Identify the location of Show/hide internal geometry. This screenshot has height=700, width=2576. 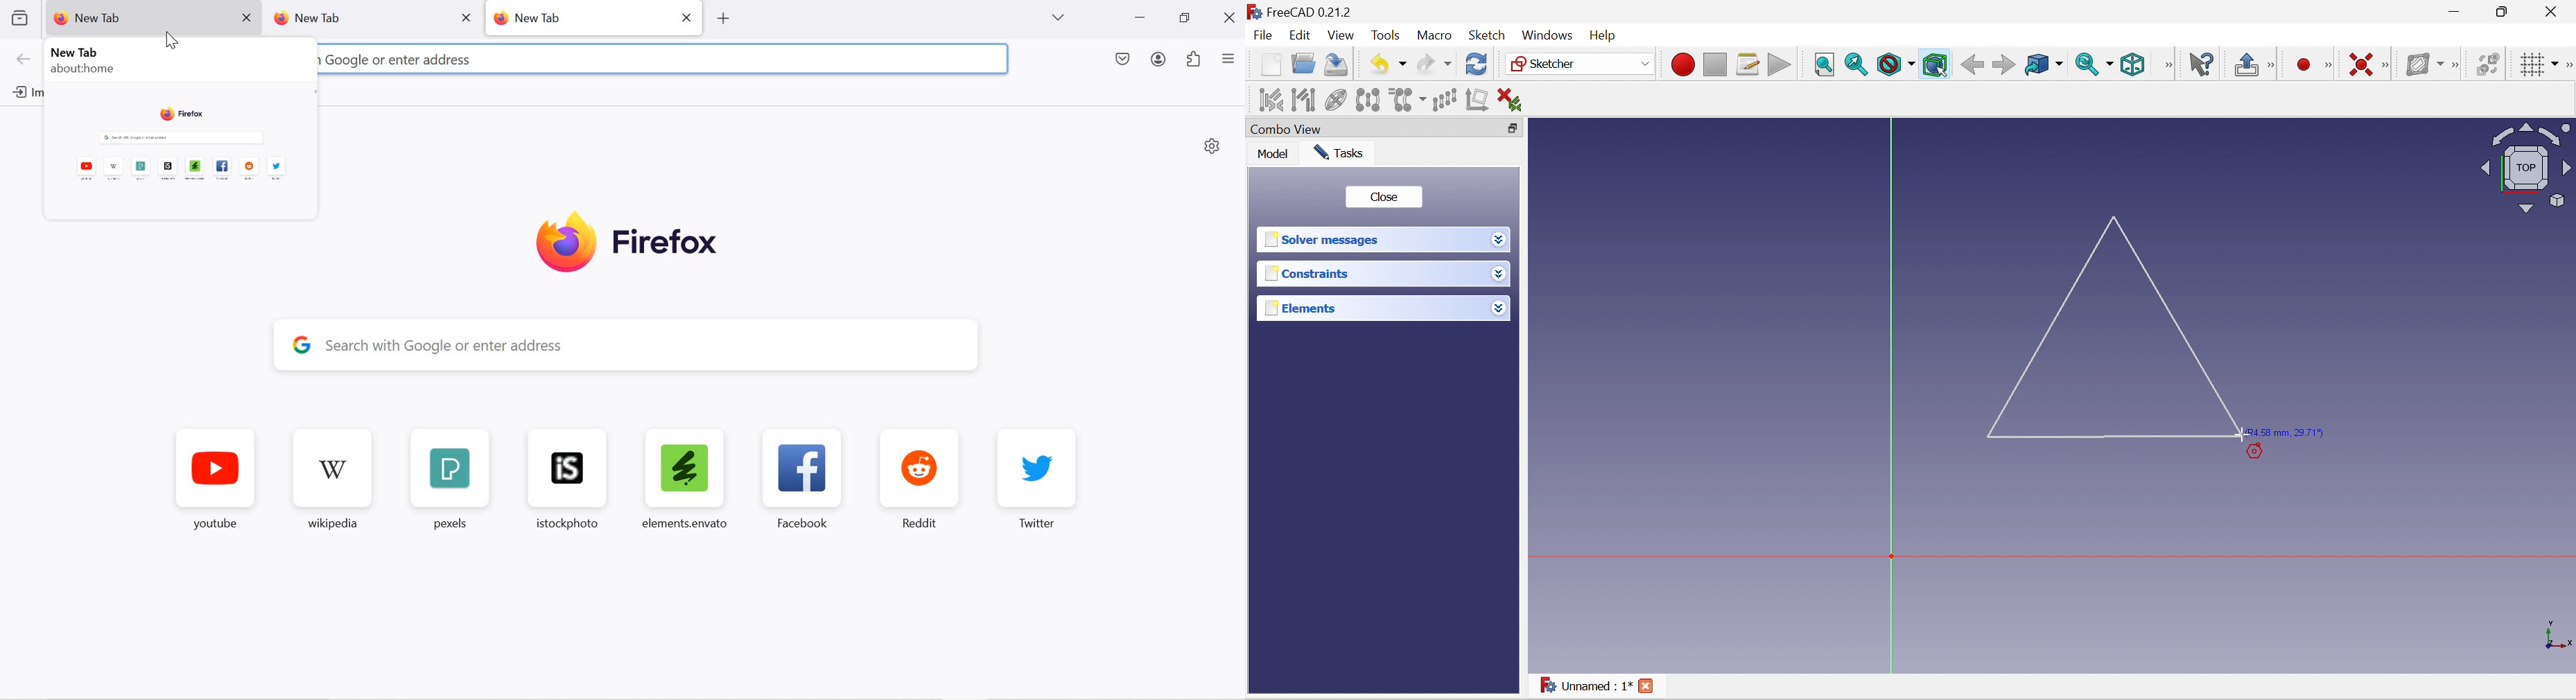
(1337, 98).